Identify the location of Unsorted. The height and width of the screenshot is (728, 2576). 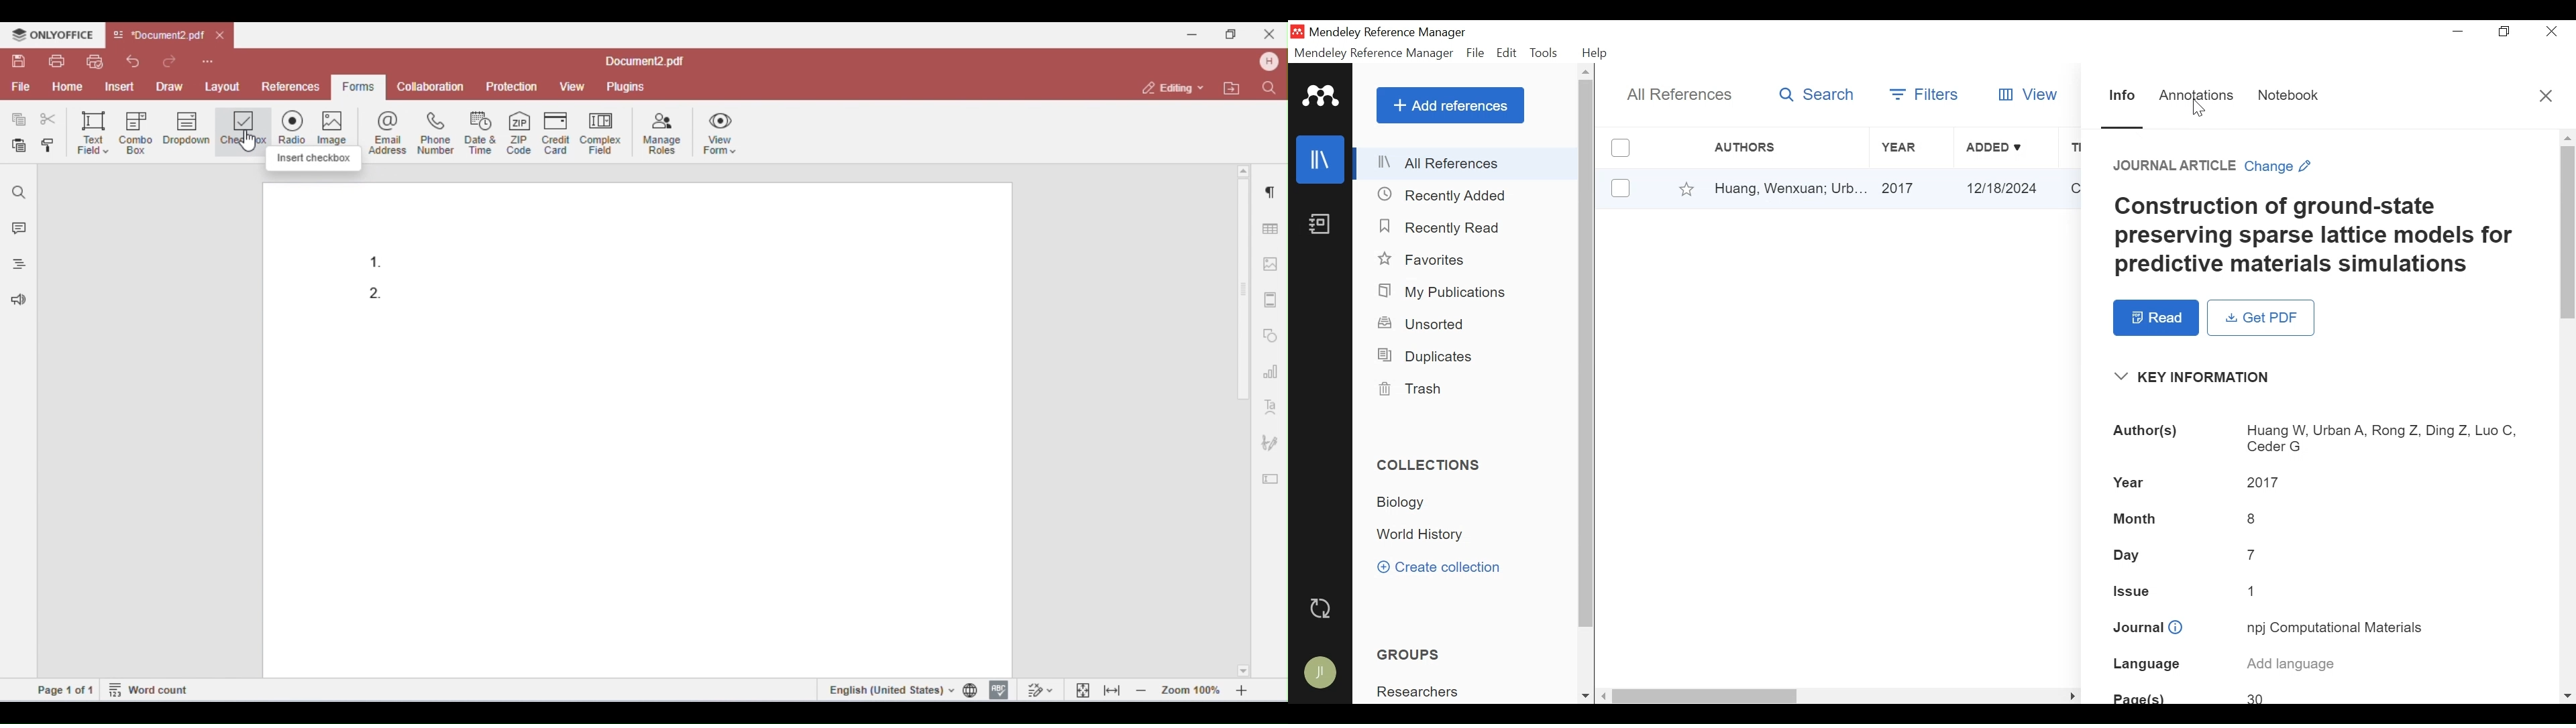
(1428, 324).